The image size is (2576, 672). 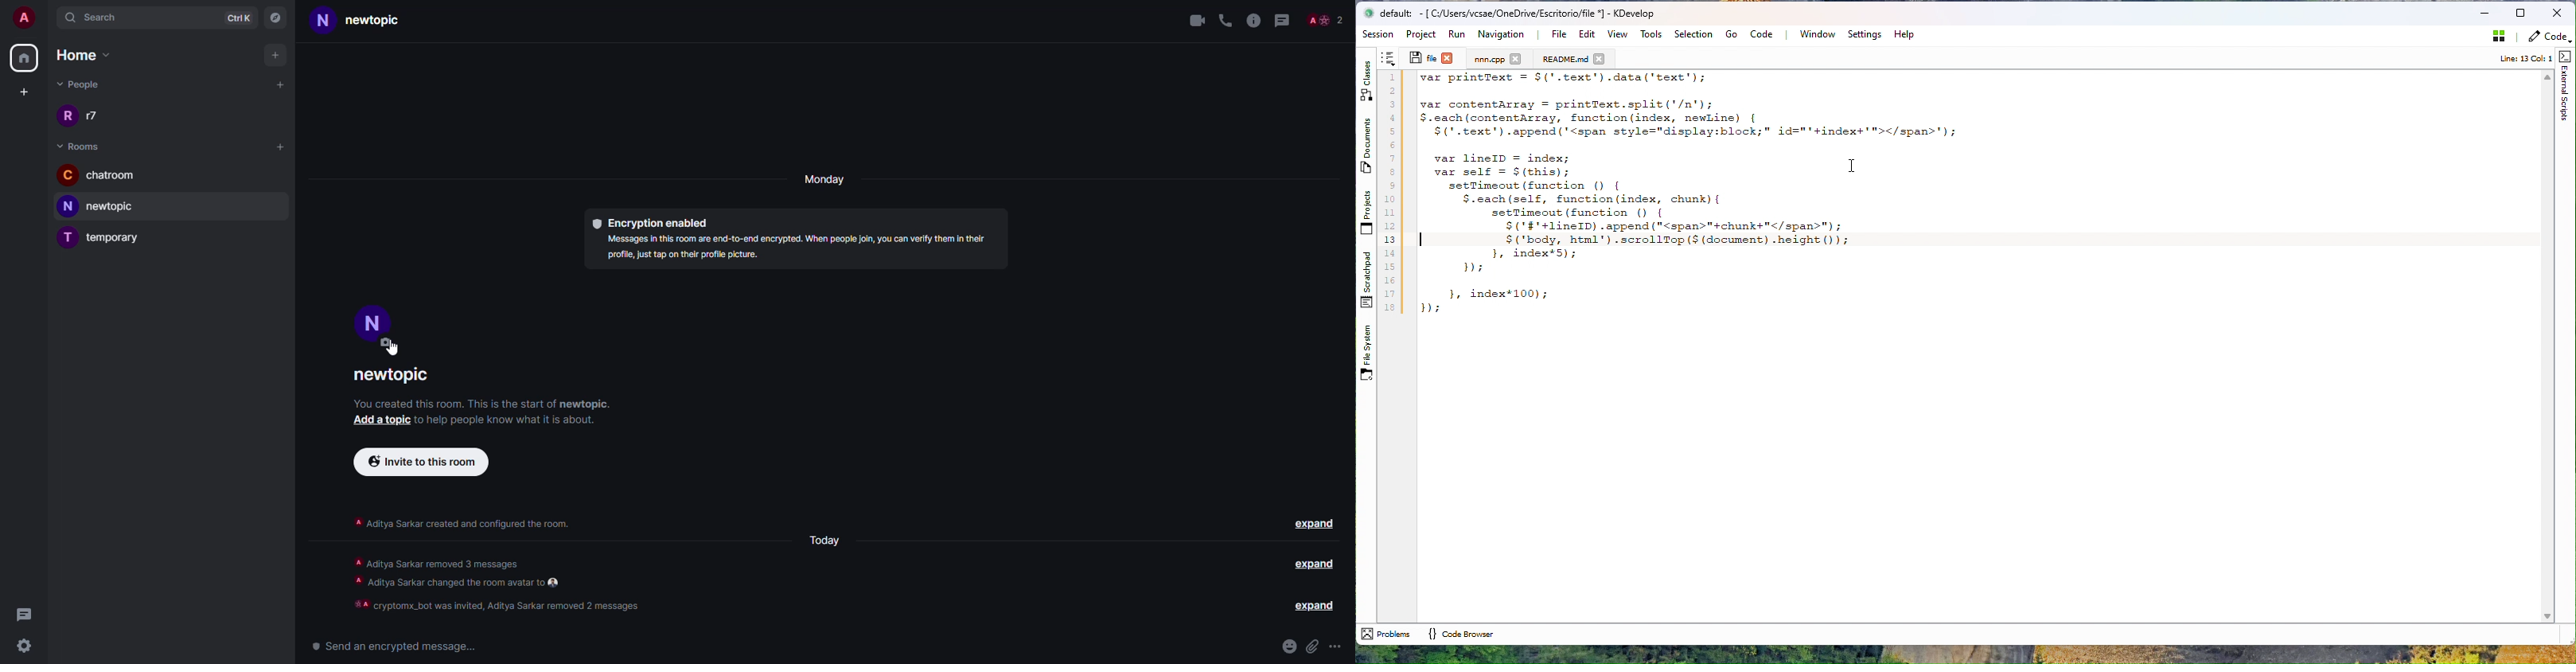 What do you see at coordinates (1313, 646) in the screenshot?
I see `attach` at bounding box center [1313, 646].